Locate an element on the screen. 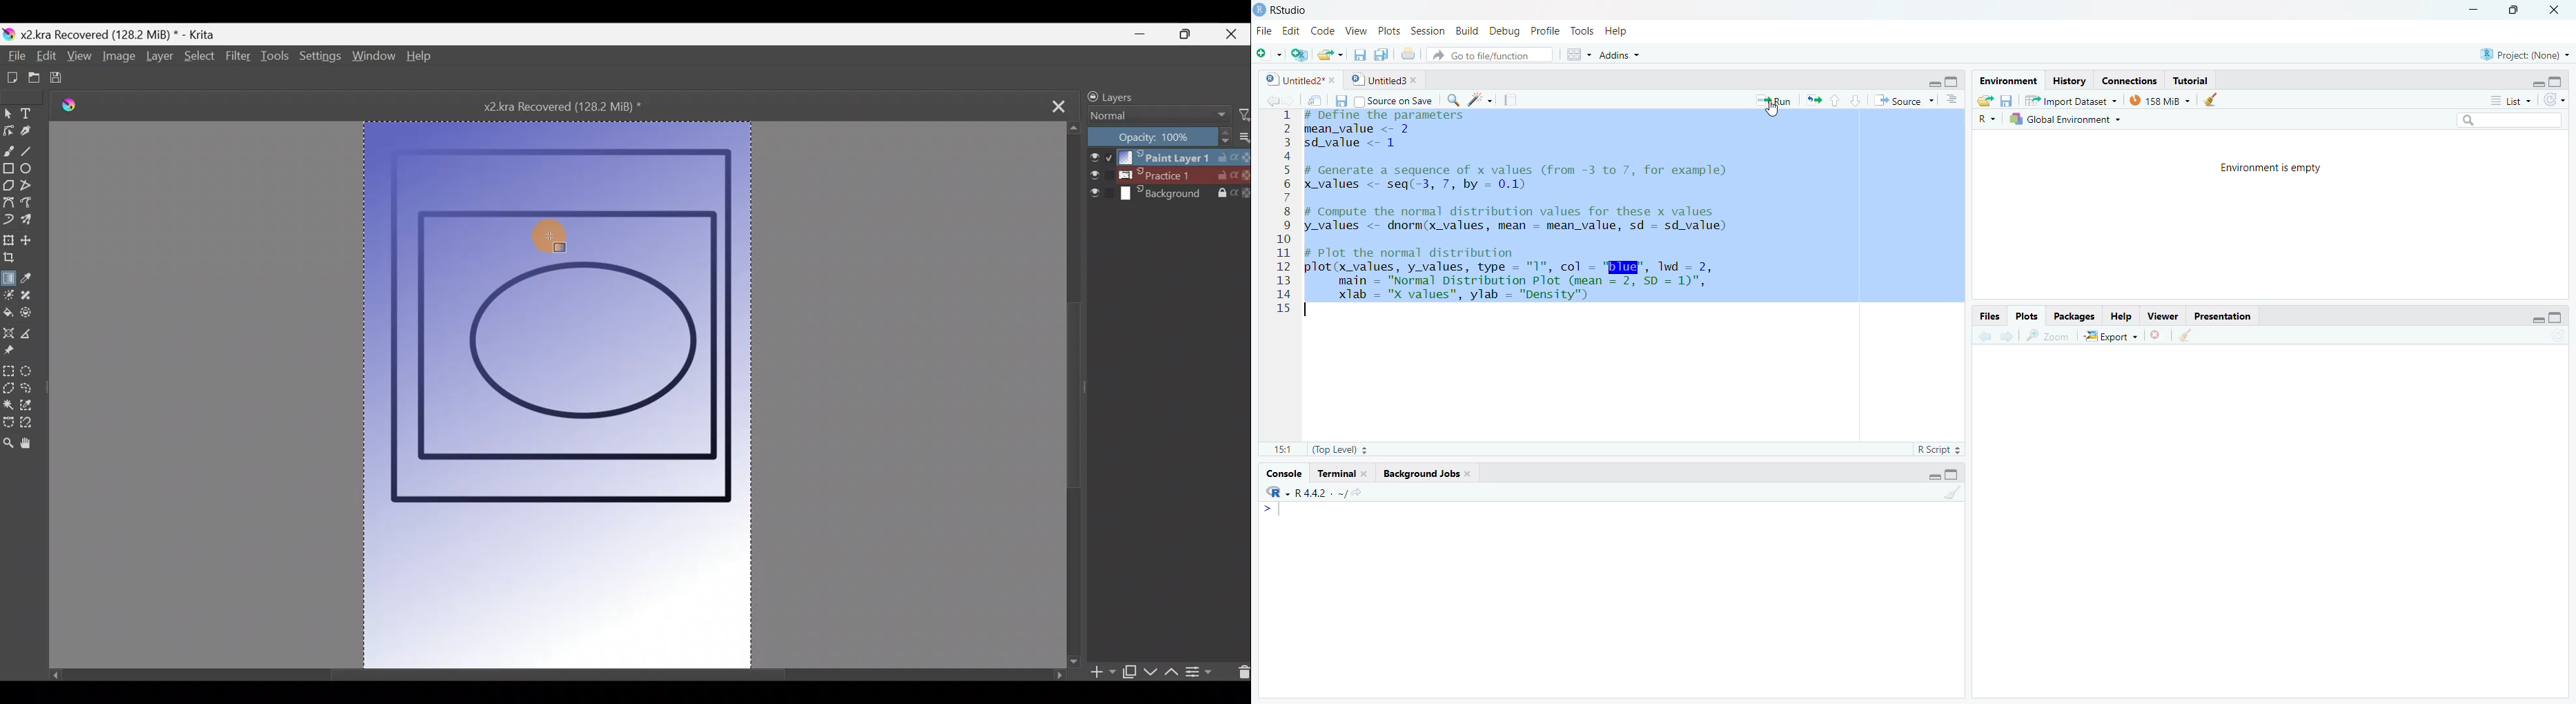  Presentation is located at coordinates (2229, 315).